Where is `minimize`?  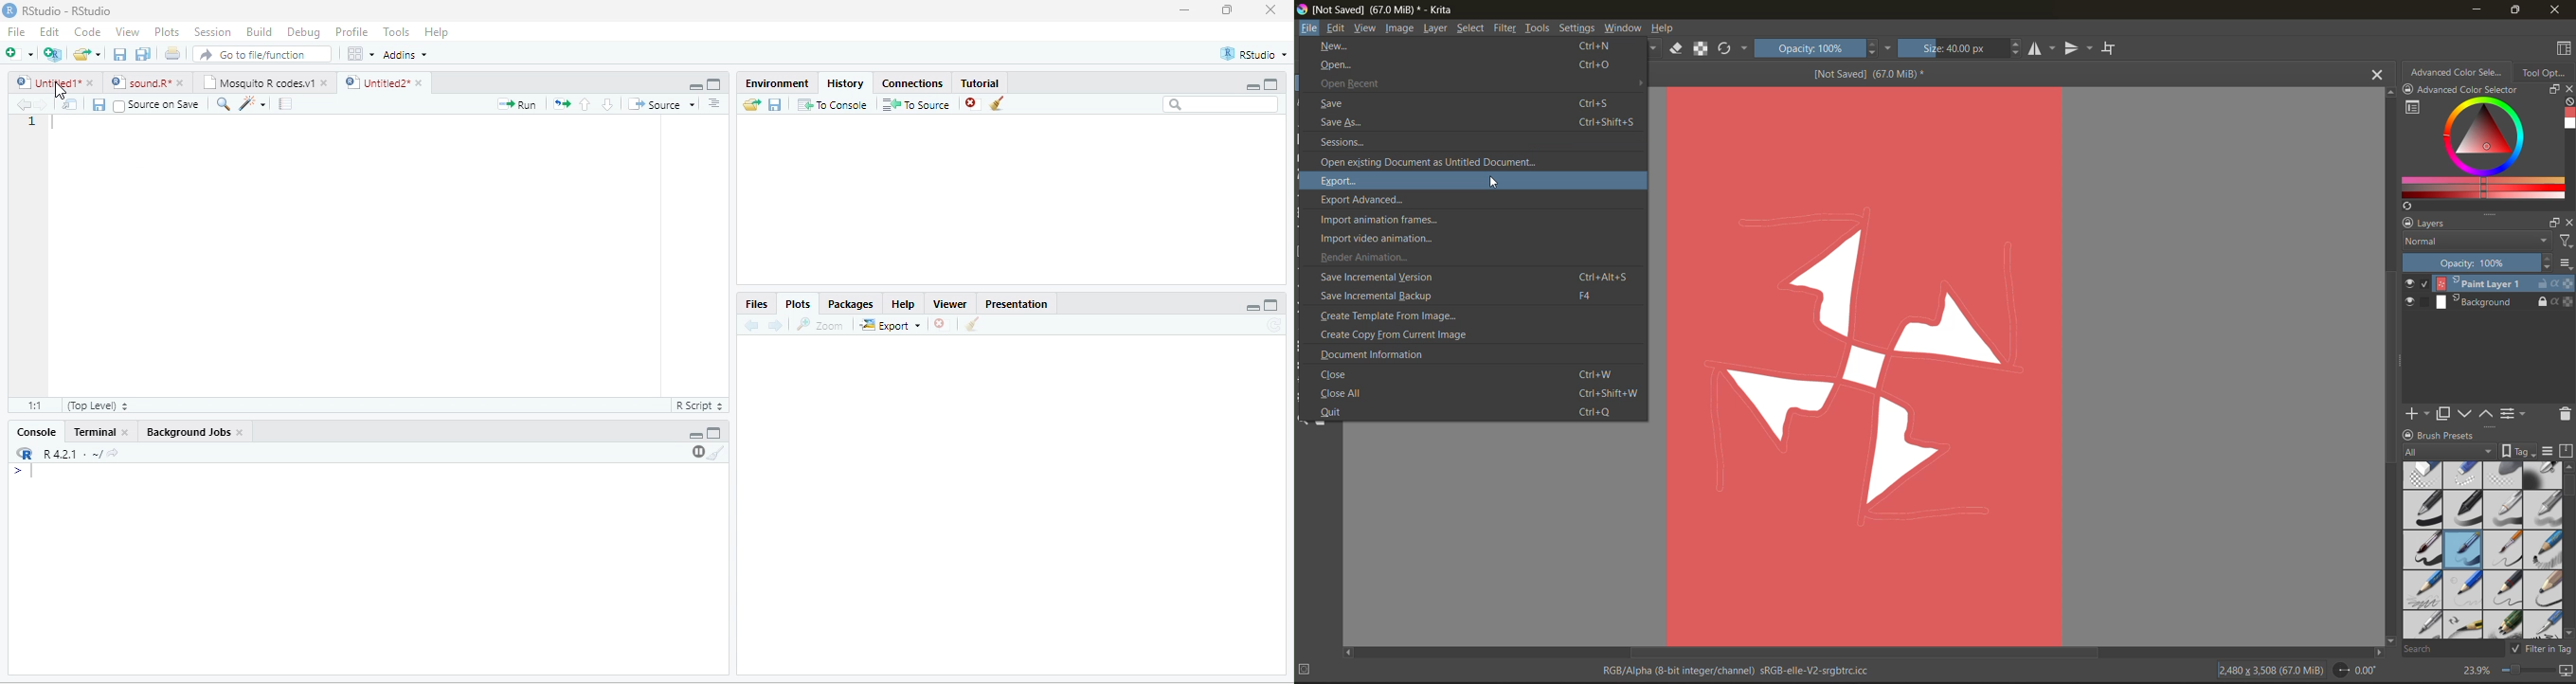
minimize is located at coordinates (1185, 9).